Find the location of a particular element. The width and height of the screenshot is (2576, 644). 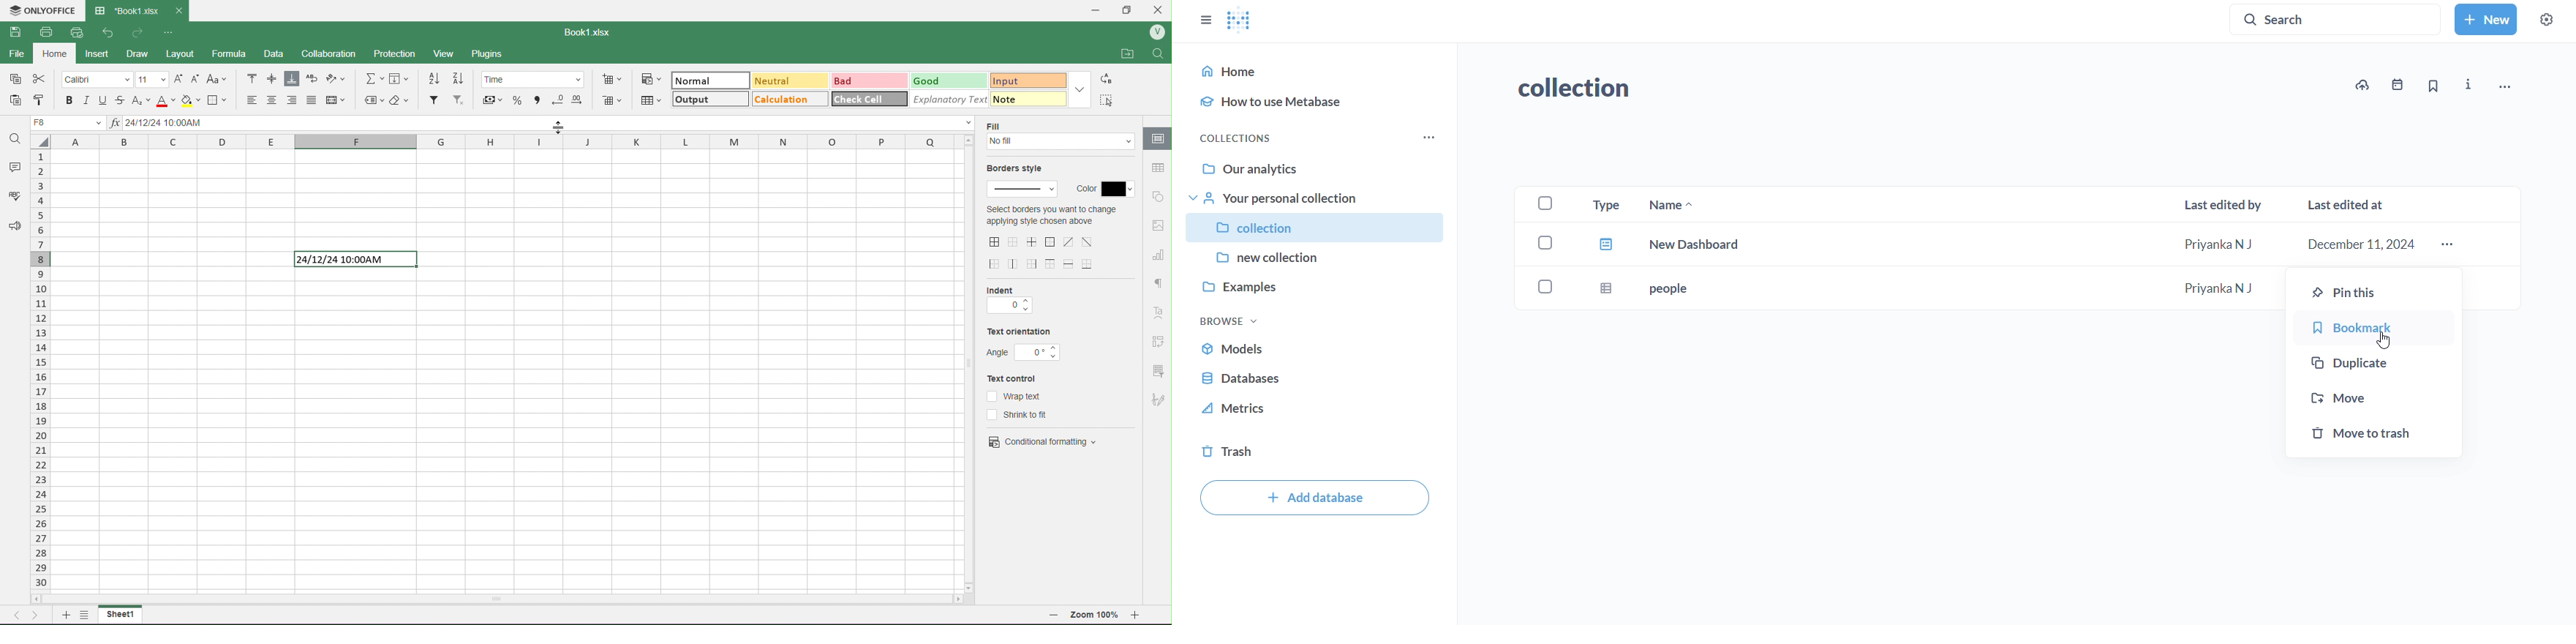

Redo is located at coordinates (139, 32).